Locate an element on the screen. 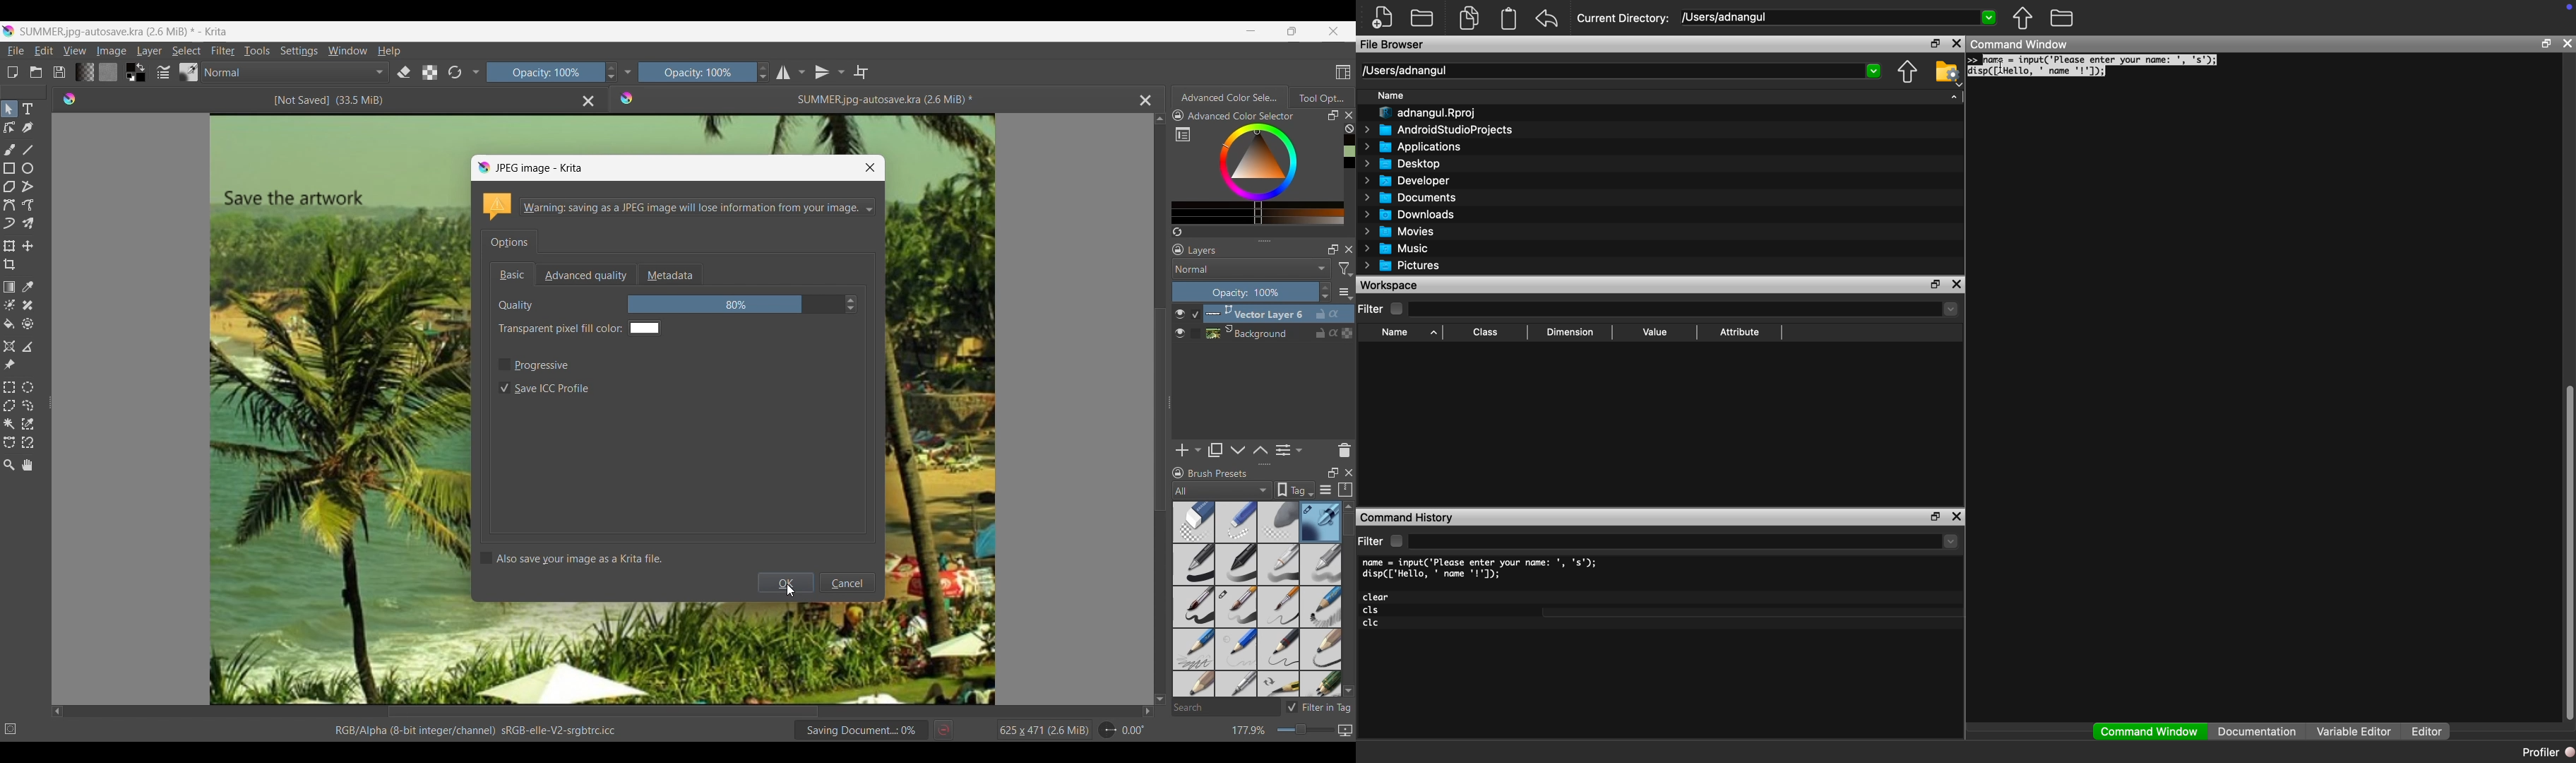  Set background and foreground color to black and white respectively is located at coordinates (129, 77).